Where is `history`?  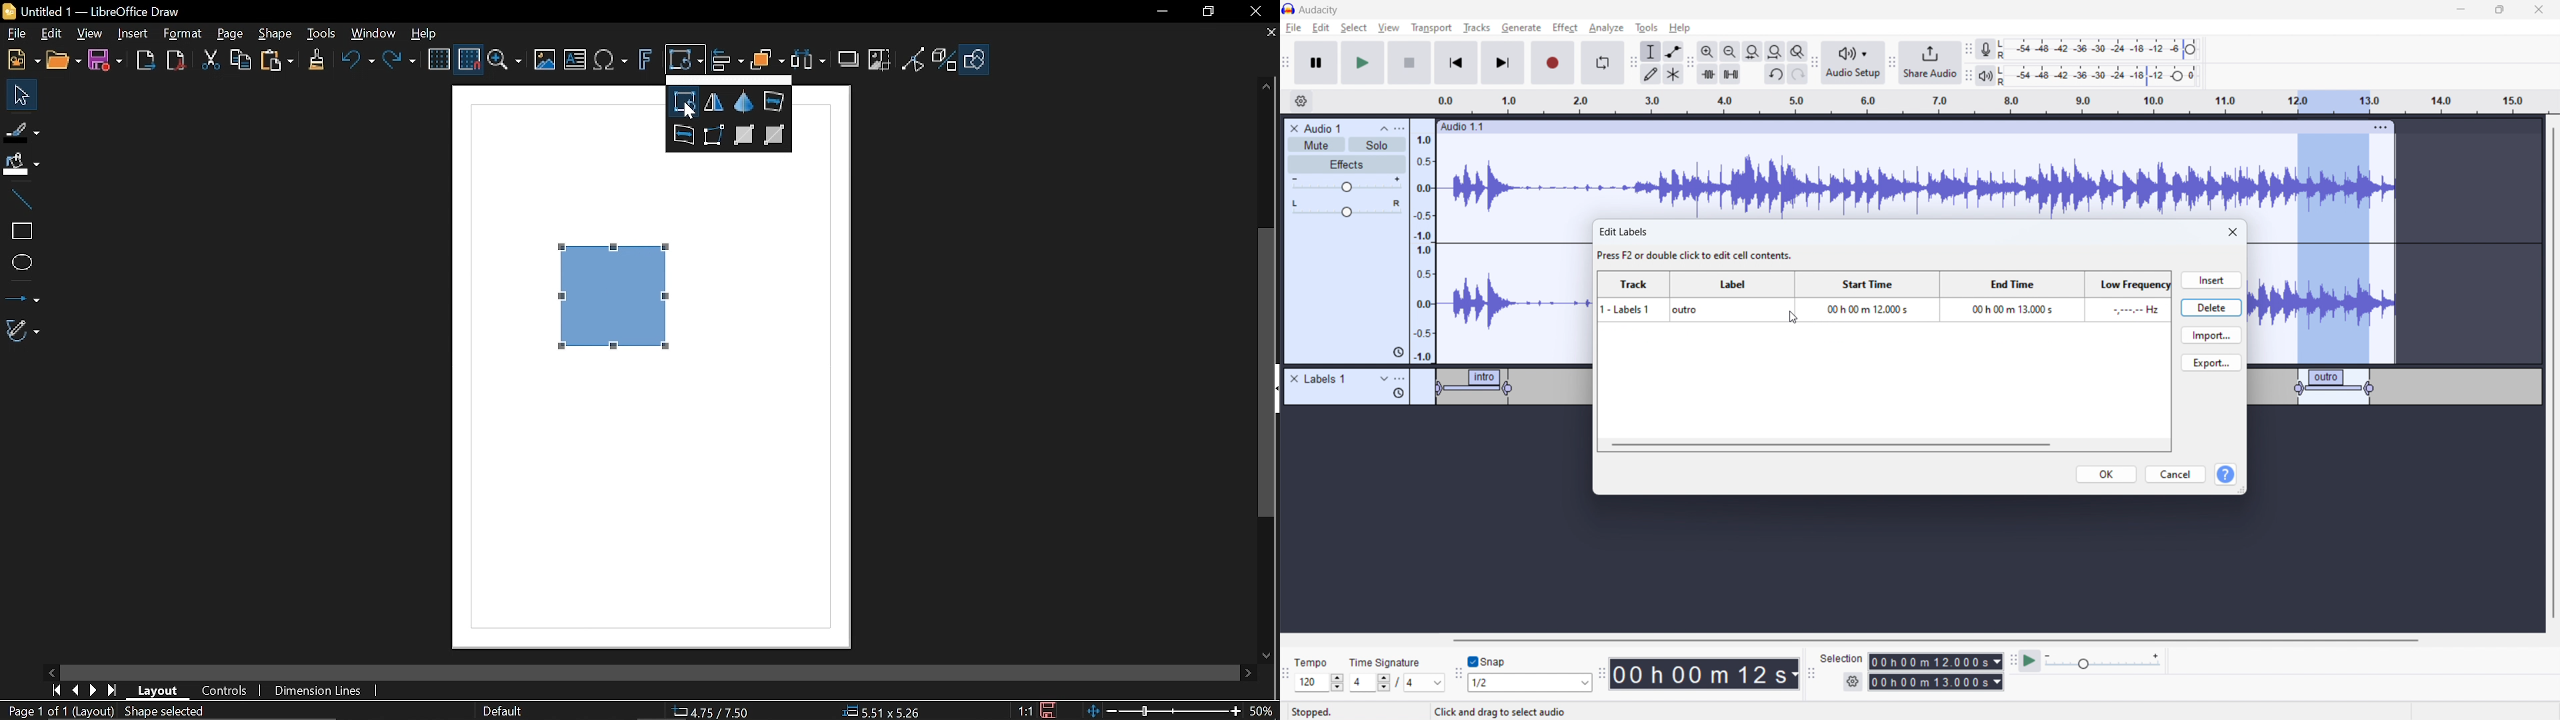
history is located at coordinates (1397, 353).